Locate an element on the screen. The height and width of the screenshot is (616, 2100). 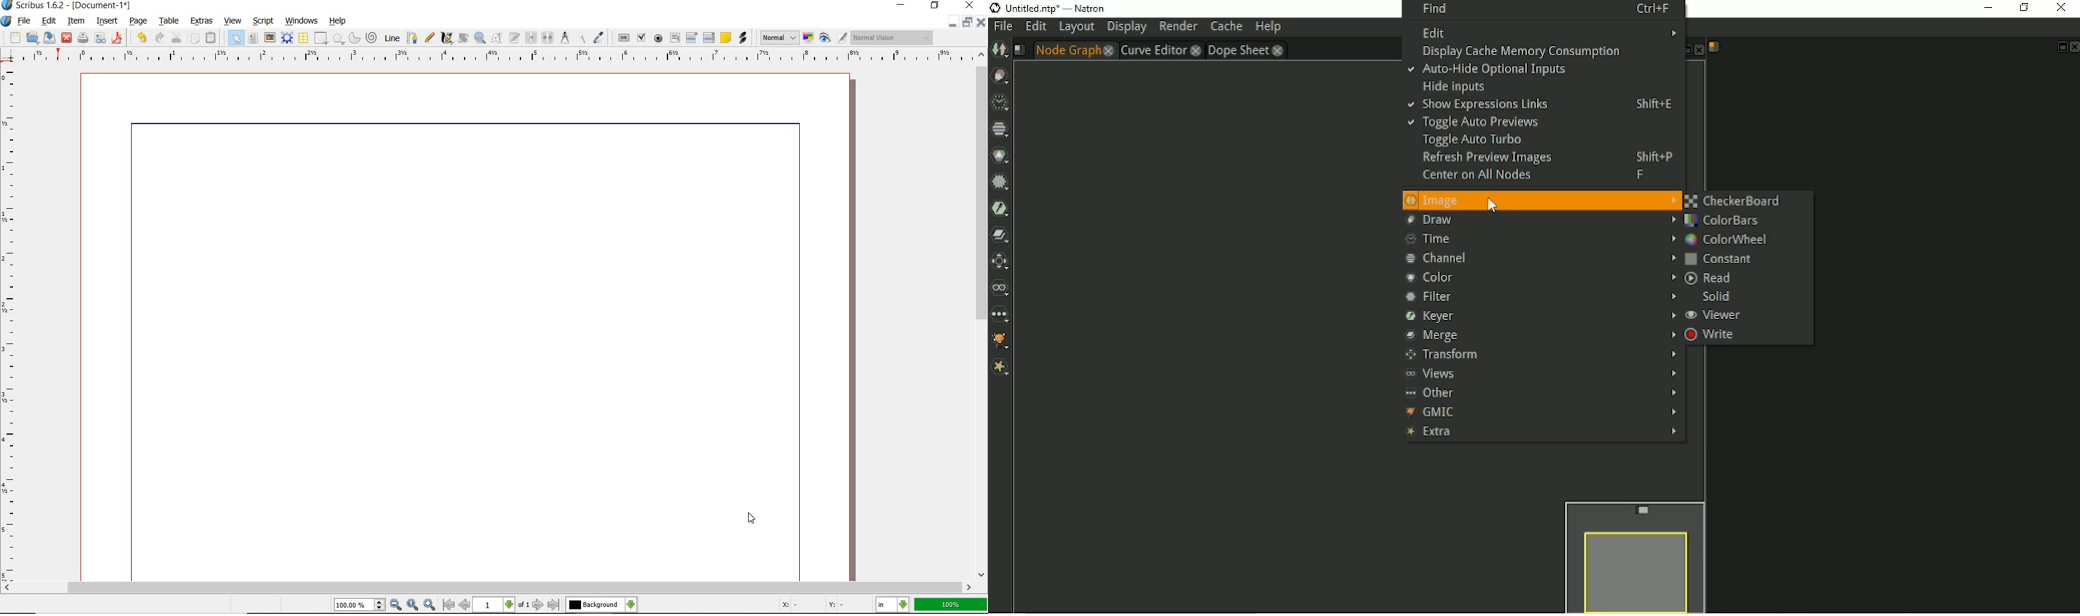
visual appearance of the display is located at coordinates (893, 37).